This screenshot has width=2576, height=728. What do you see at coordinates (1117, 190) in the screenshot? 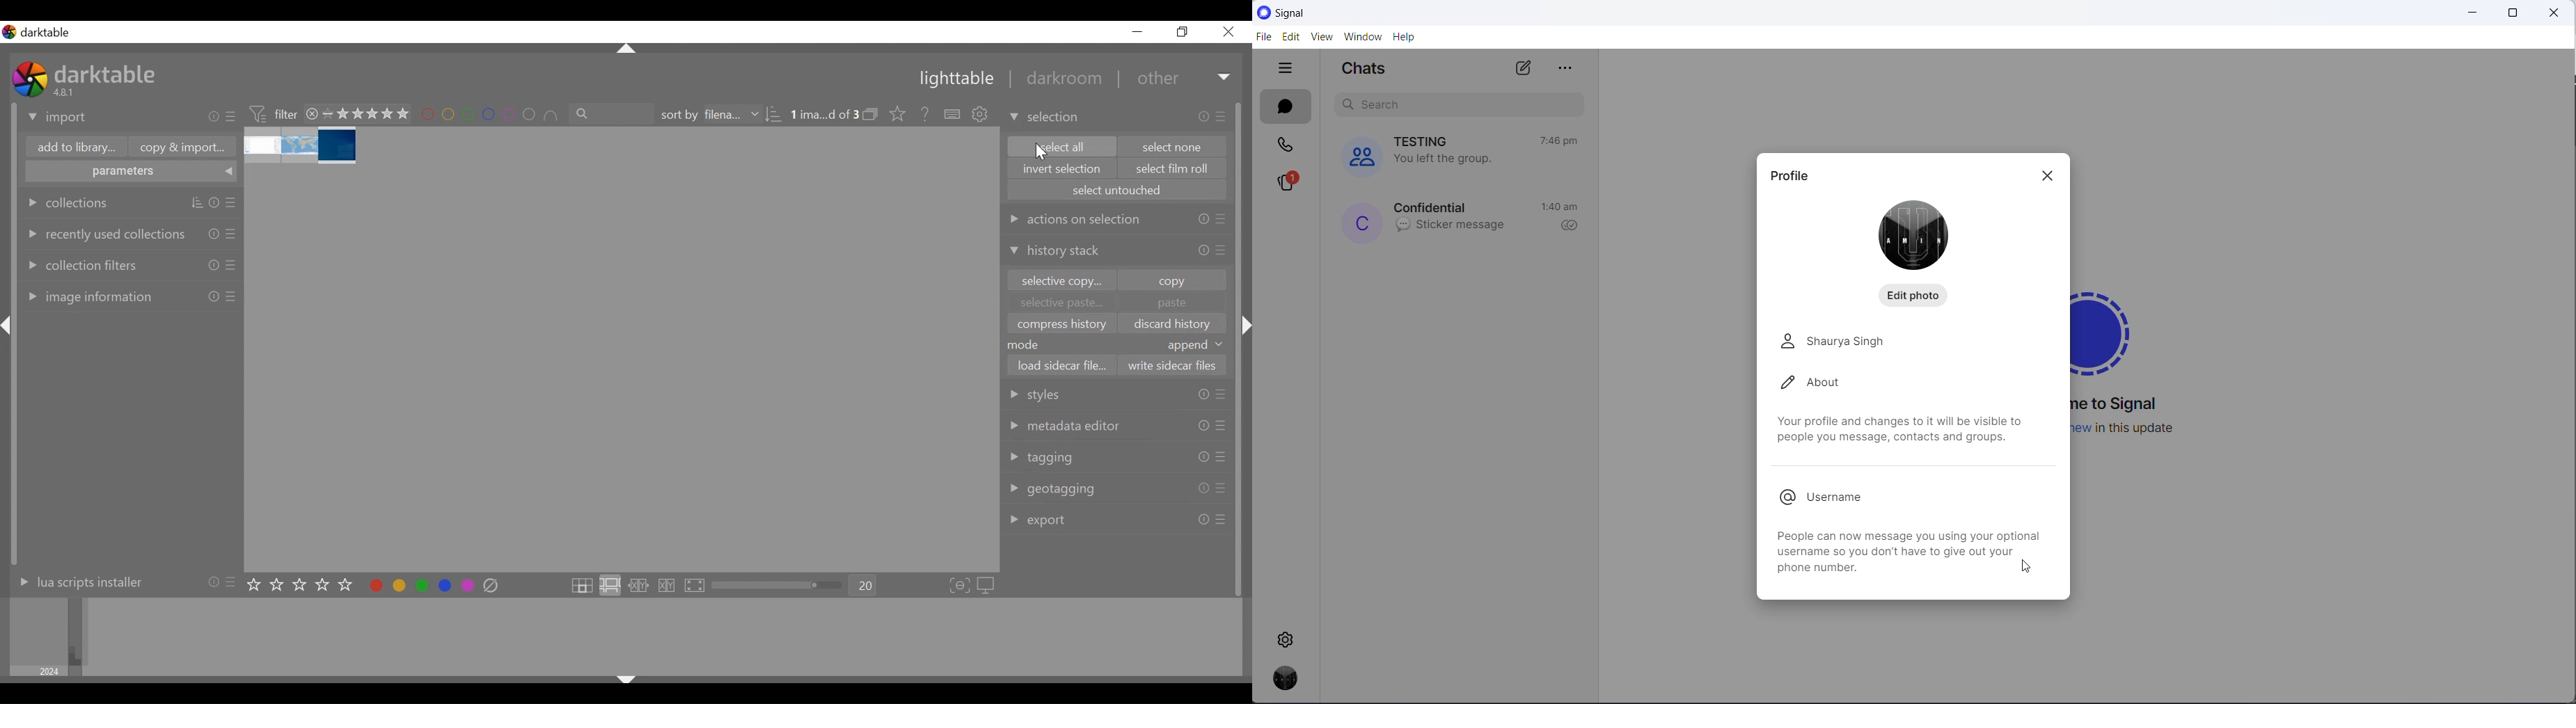
I see `select untouched` at bounding box center [1117, 190].